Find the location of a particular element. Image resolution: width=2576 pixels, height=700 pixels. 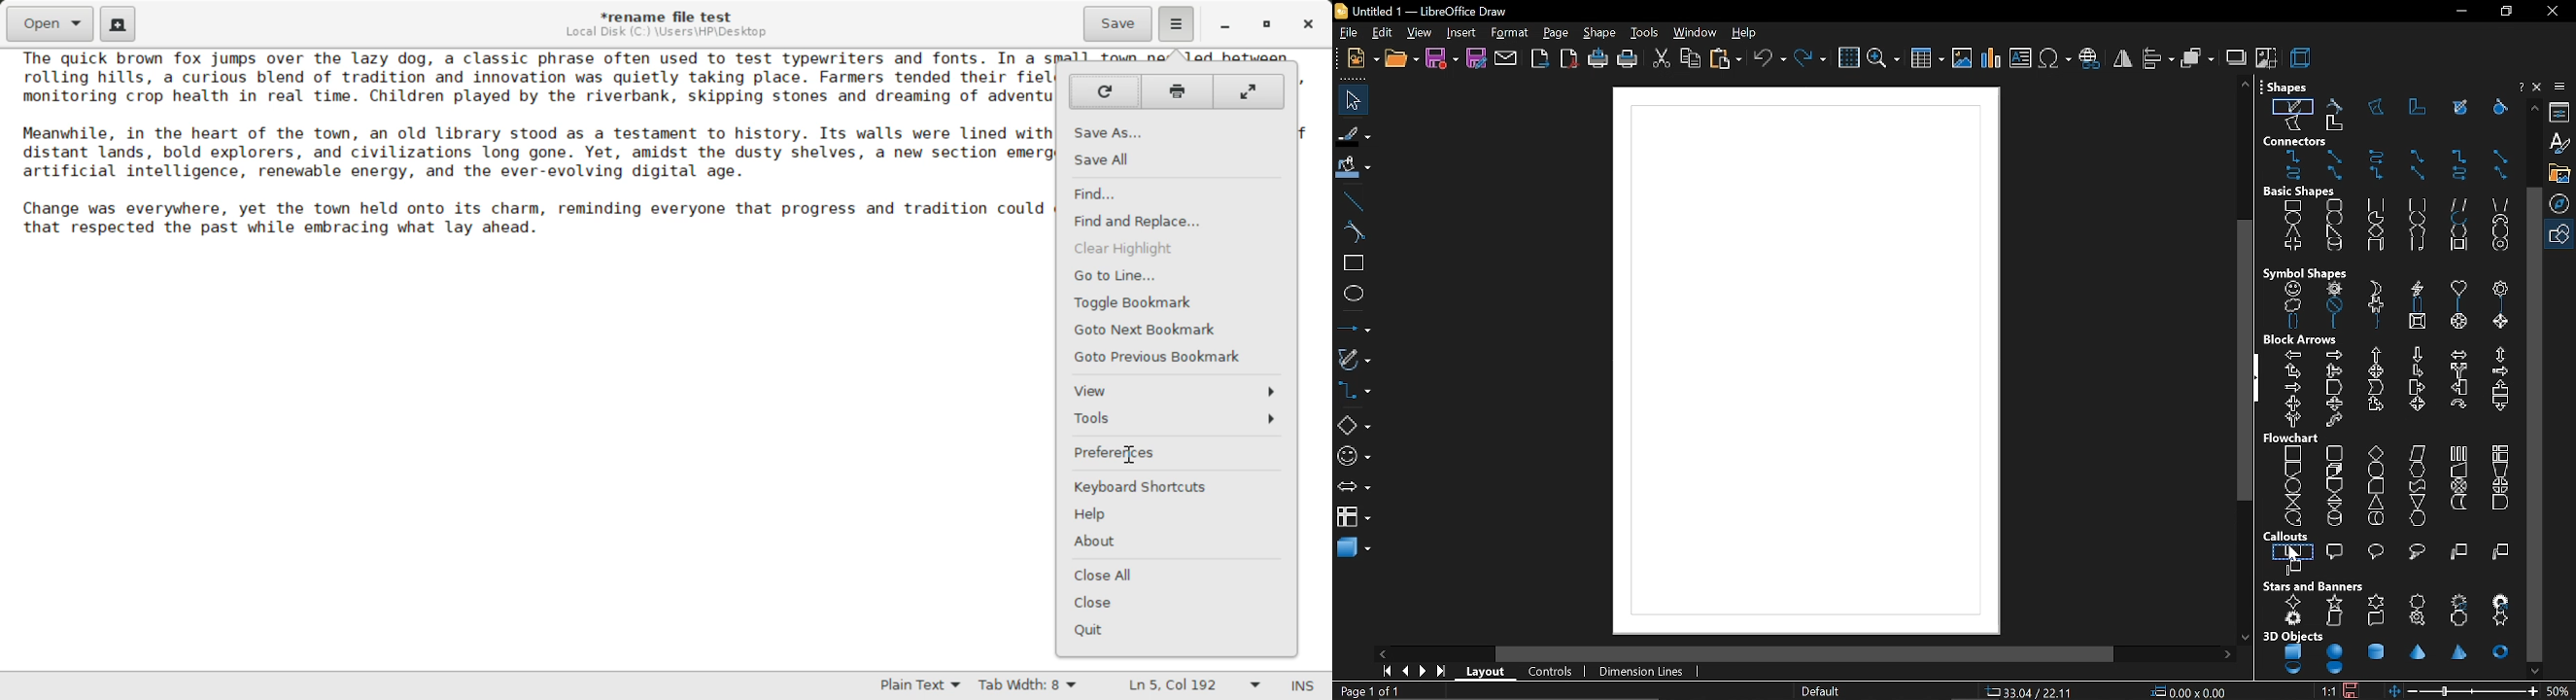

callouts is located at coordinates (2288, 537).